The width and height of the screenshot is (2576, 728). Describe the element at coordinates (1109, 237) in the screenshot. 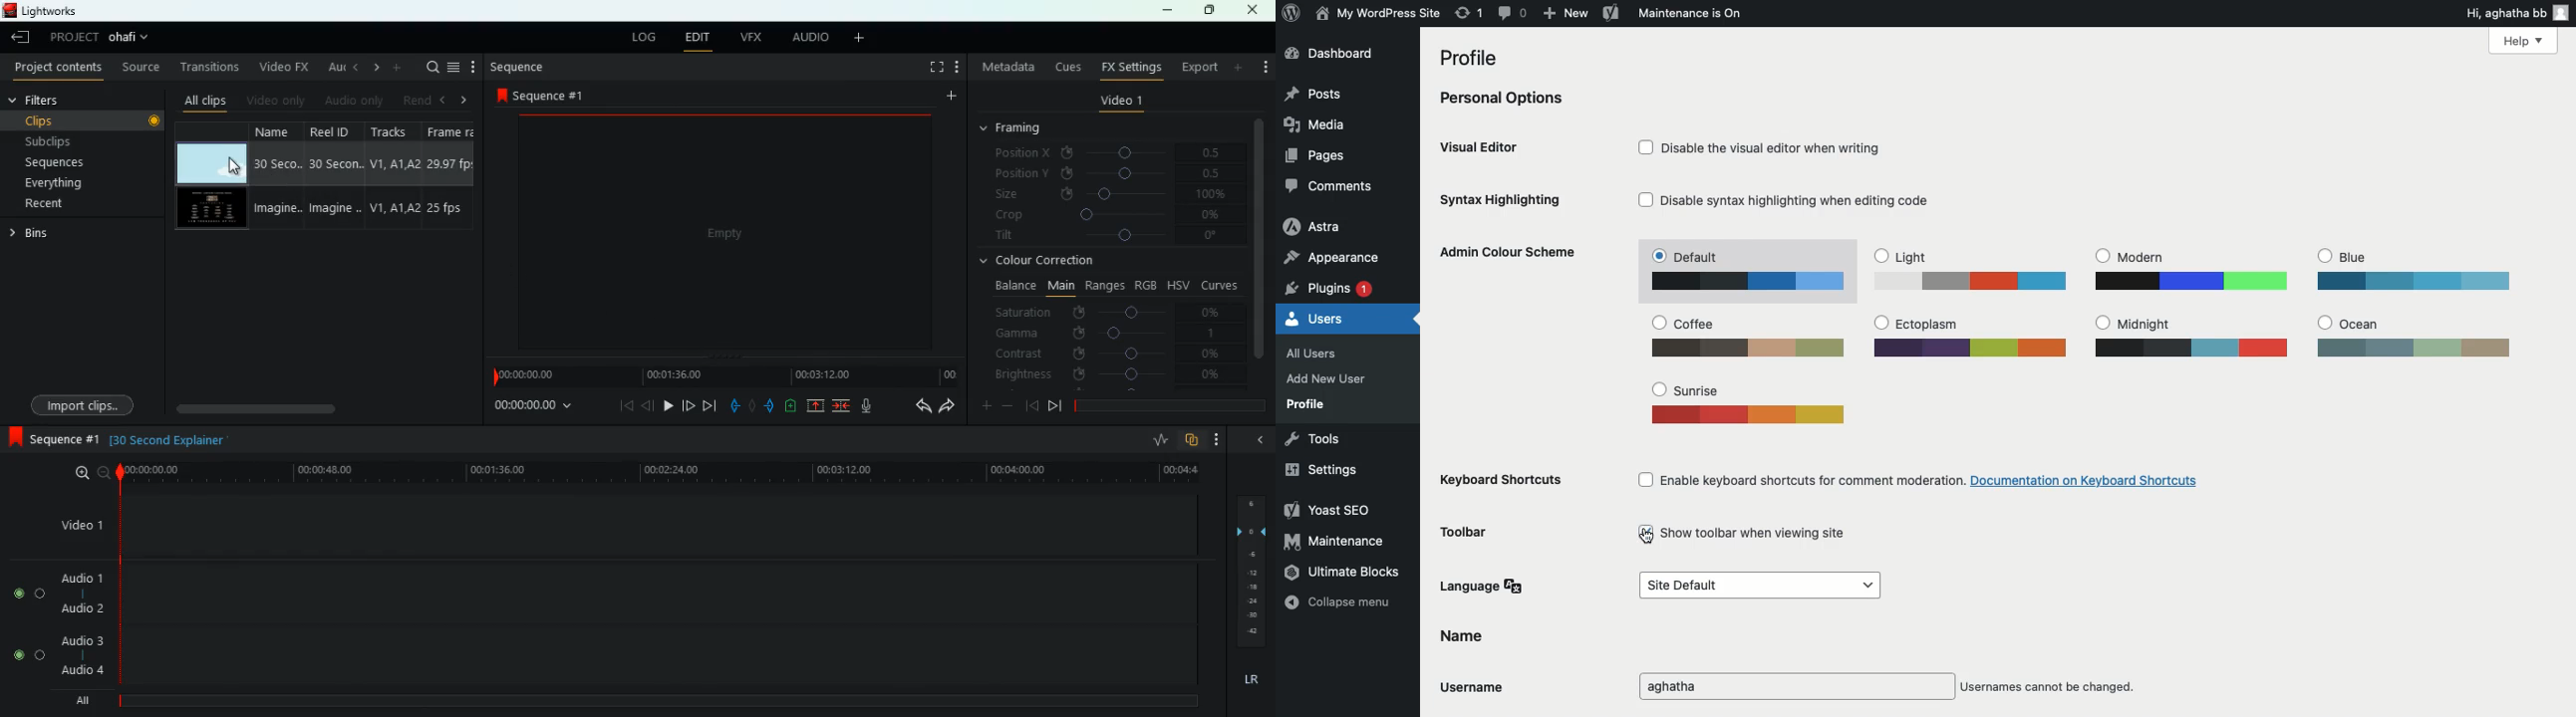

I see `tilt` at that location.